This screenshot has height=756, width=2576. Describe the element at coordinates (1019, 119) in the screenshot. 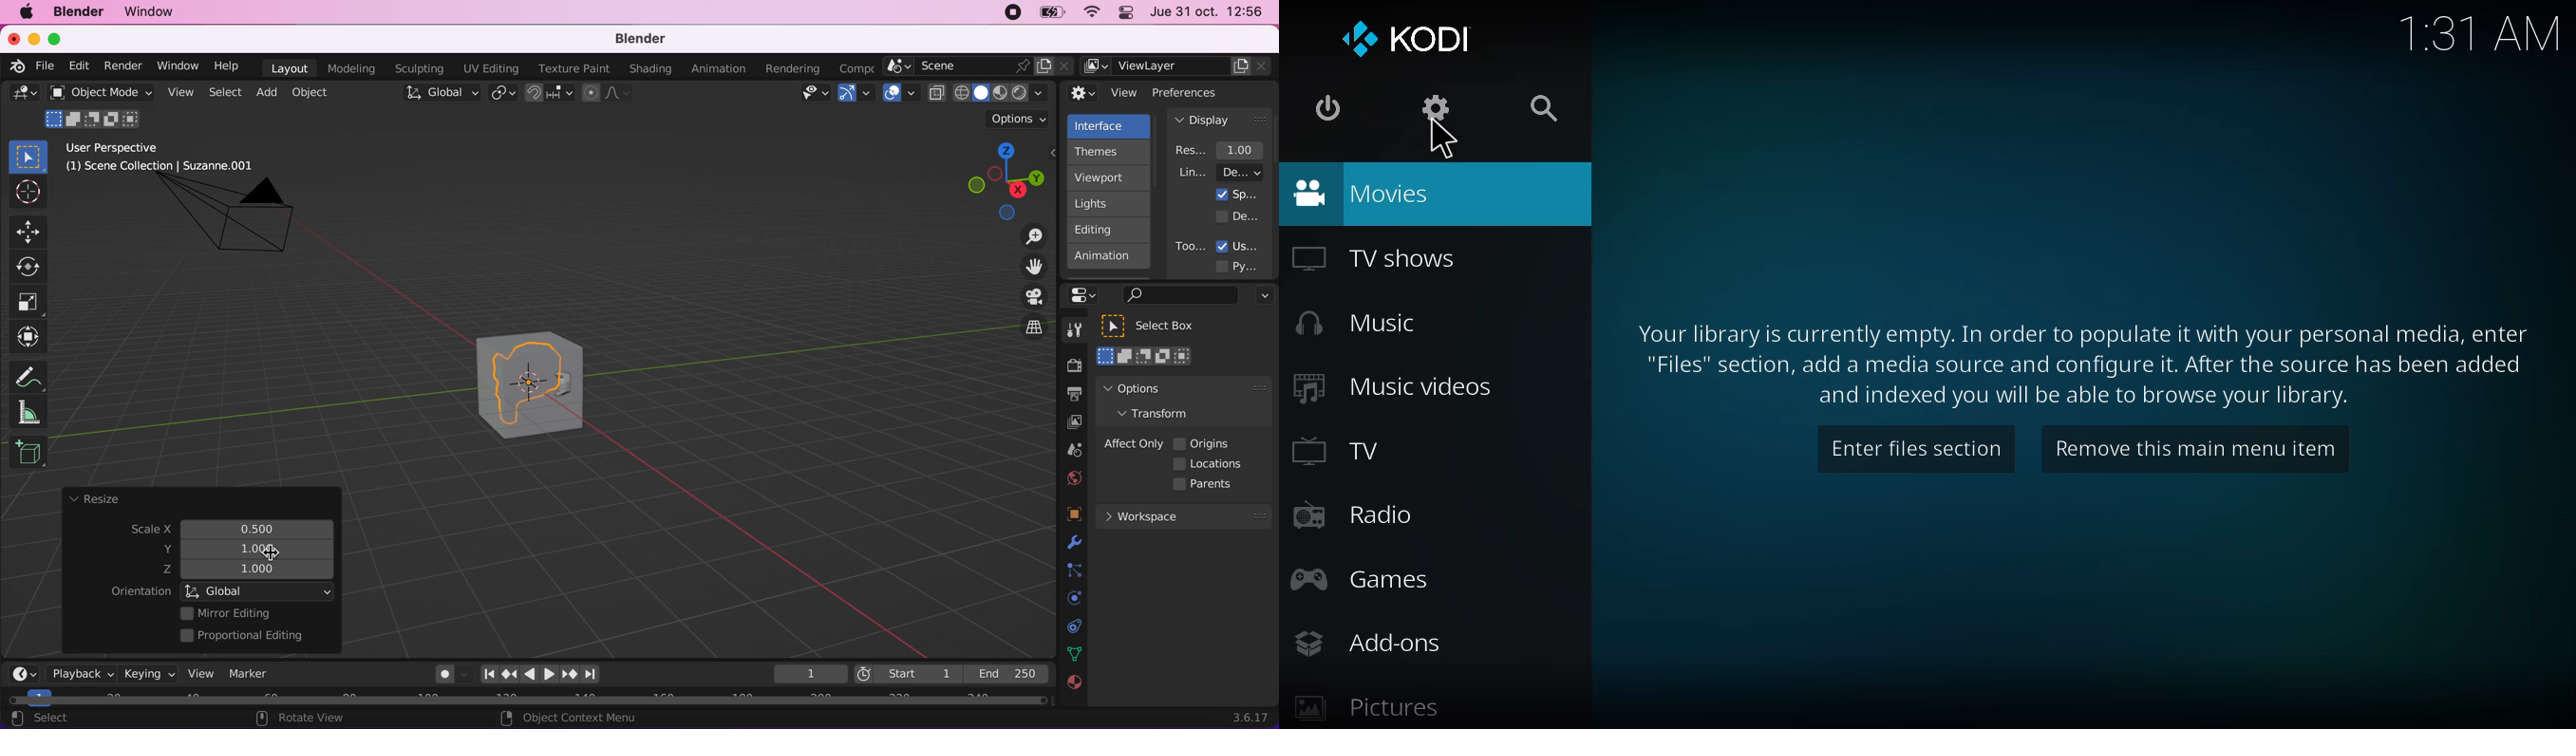

I see `options` at that location.